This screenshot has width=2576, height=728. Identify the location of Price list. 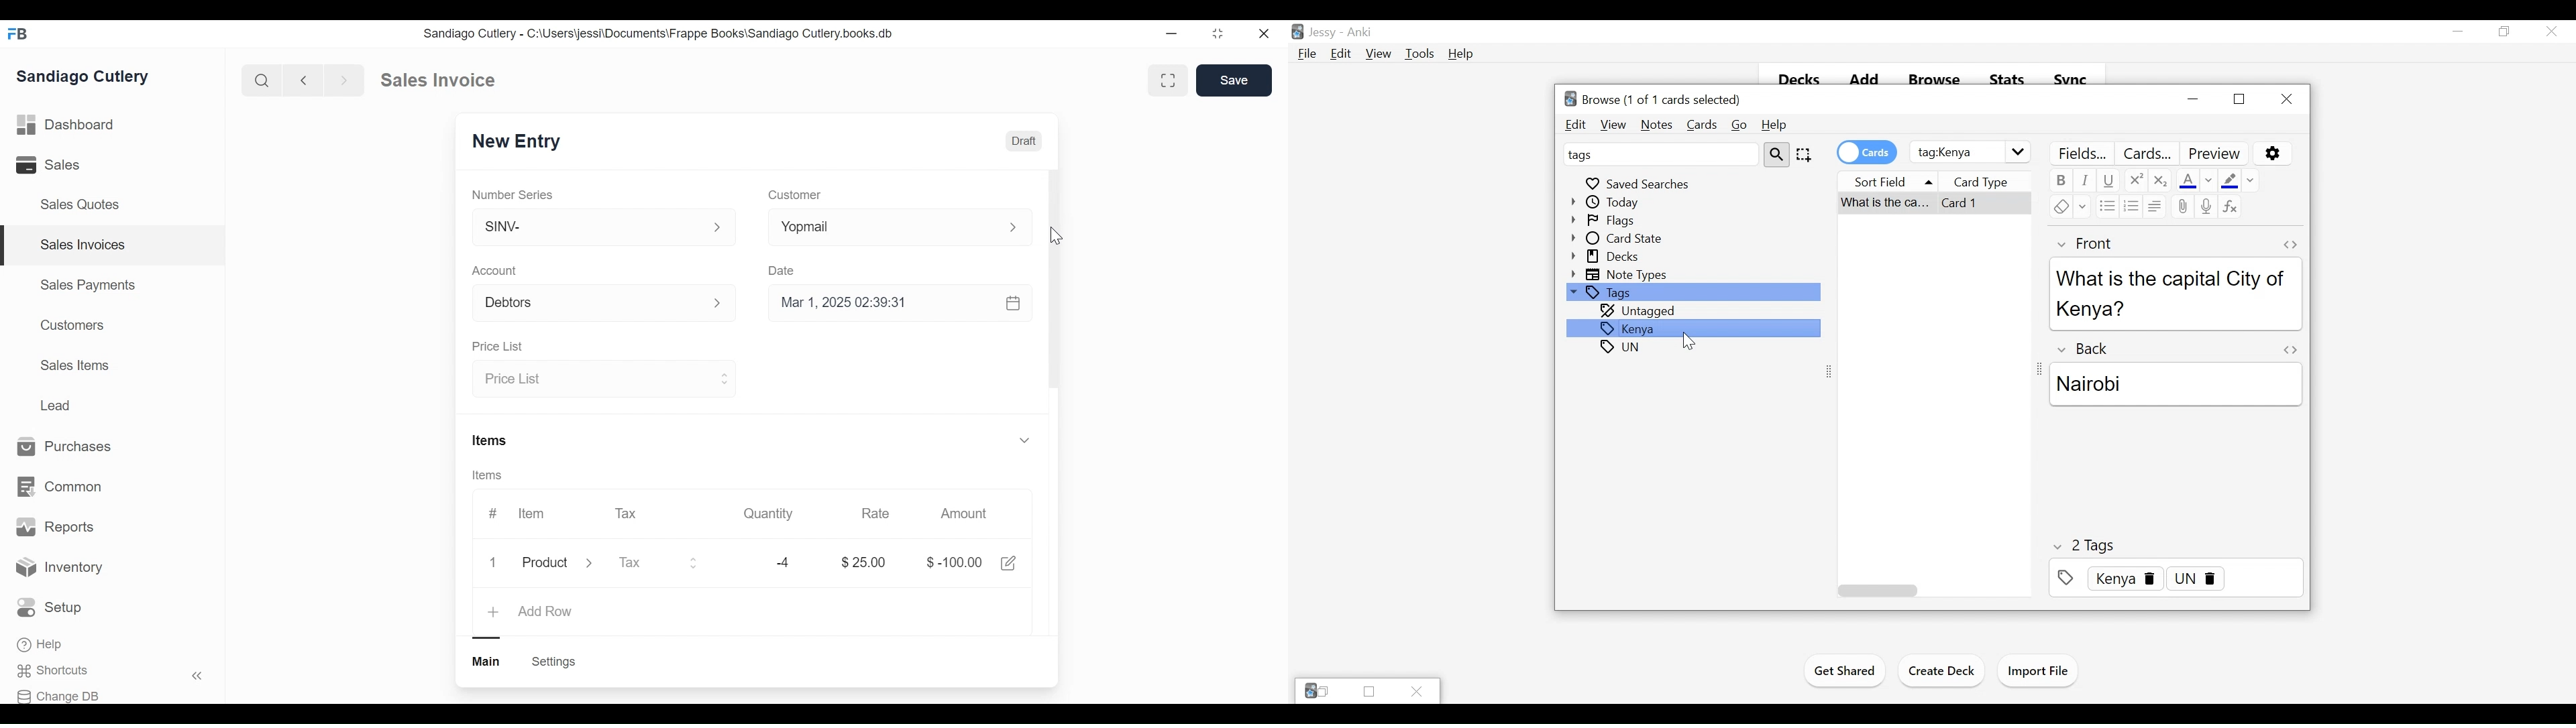
(498, 345).